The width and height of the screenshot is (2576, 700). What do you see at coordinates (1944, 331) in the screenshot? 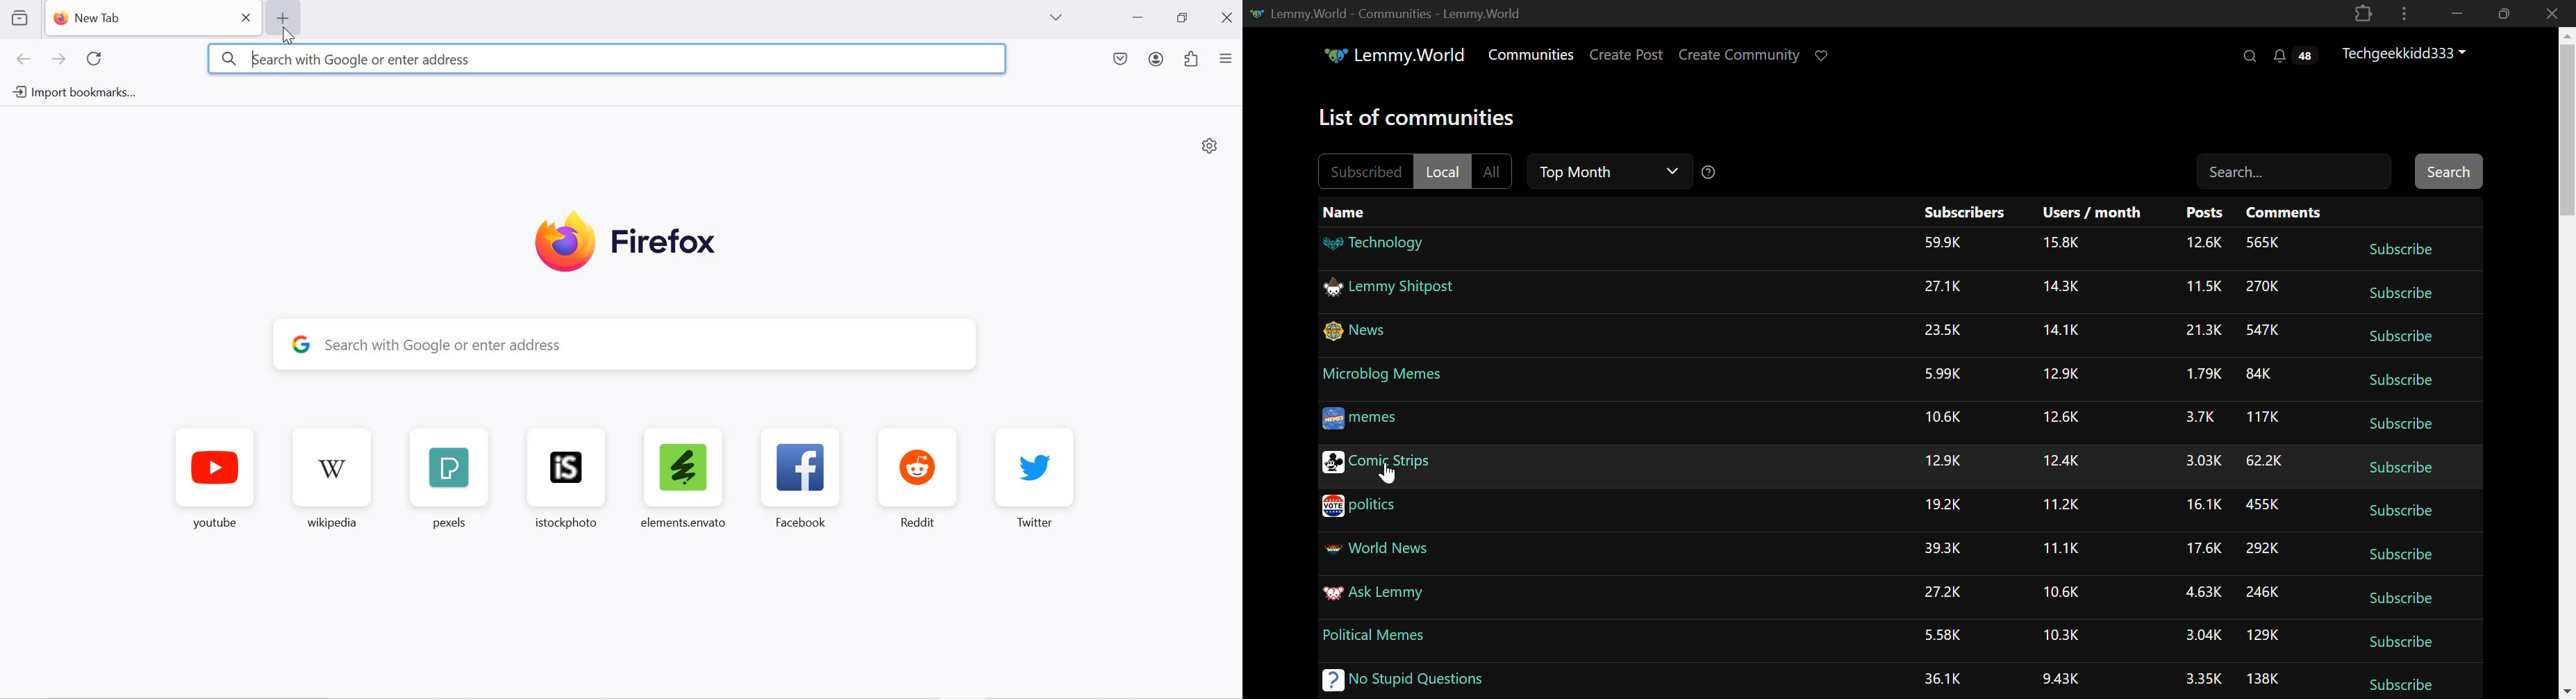
I see `23.5K` at bounding box center [1944, 331].